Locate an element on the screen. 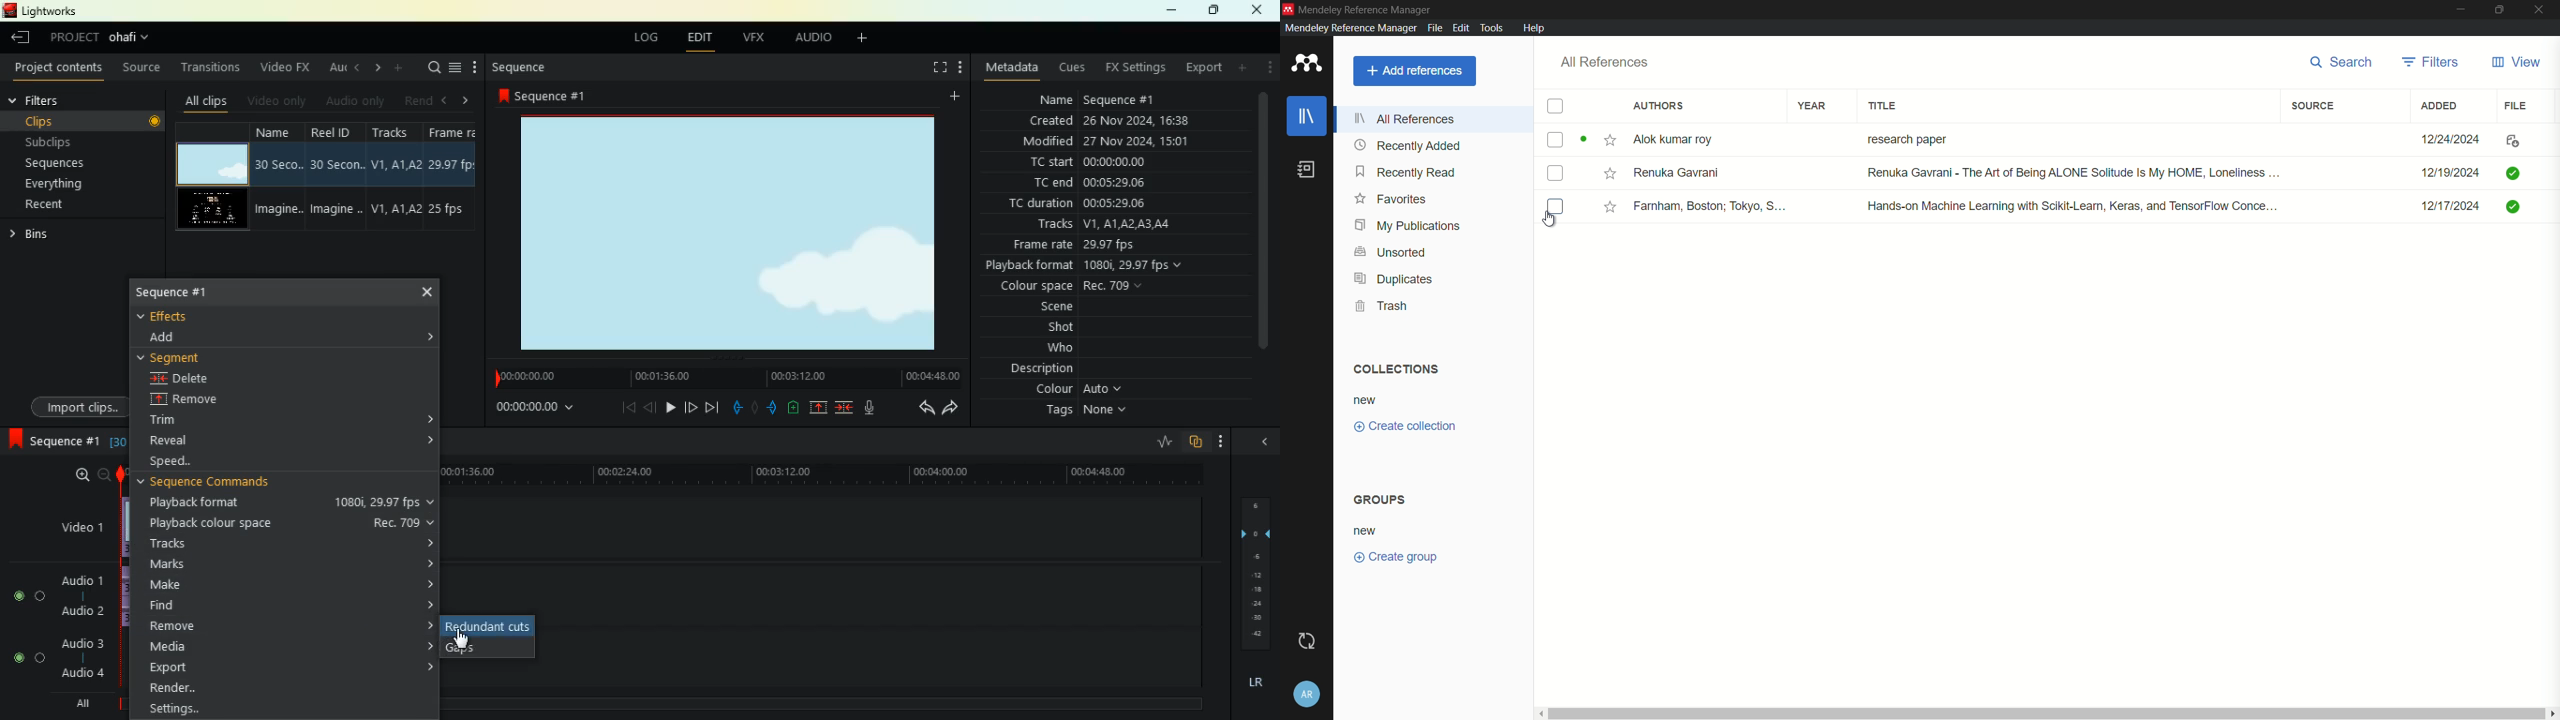 This screenshot has height=728, width=2576. all clips is located at coordinates (205, 103).